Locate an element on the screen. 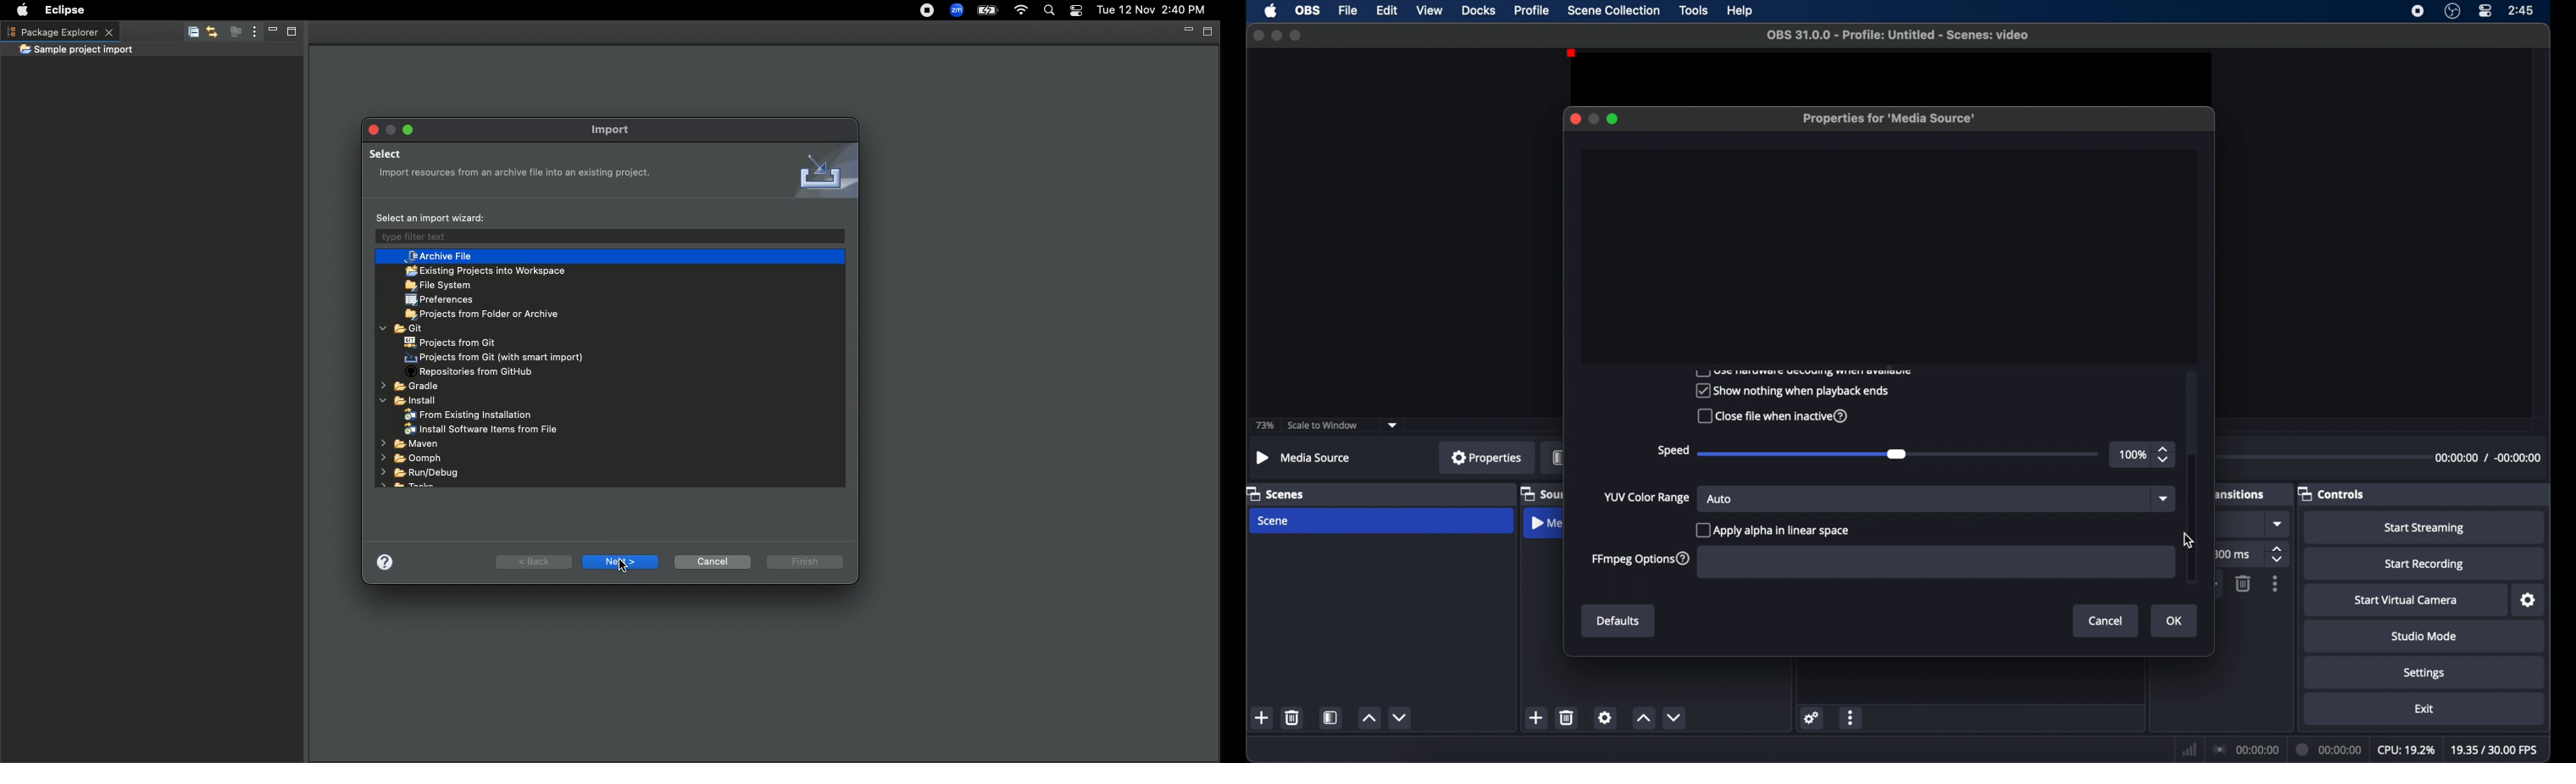 The width and height of the screenshot is (2576, 784). dropdown is located at coordinates (1393, 424).